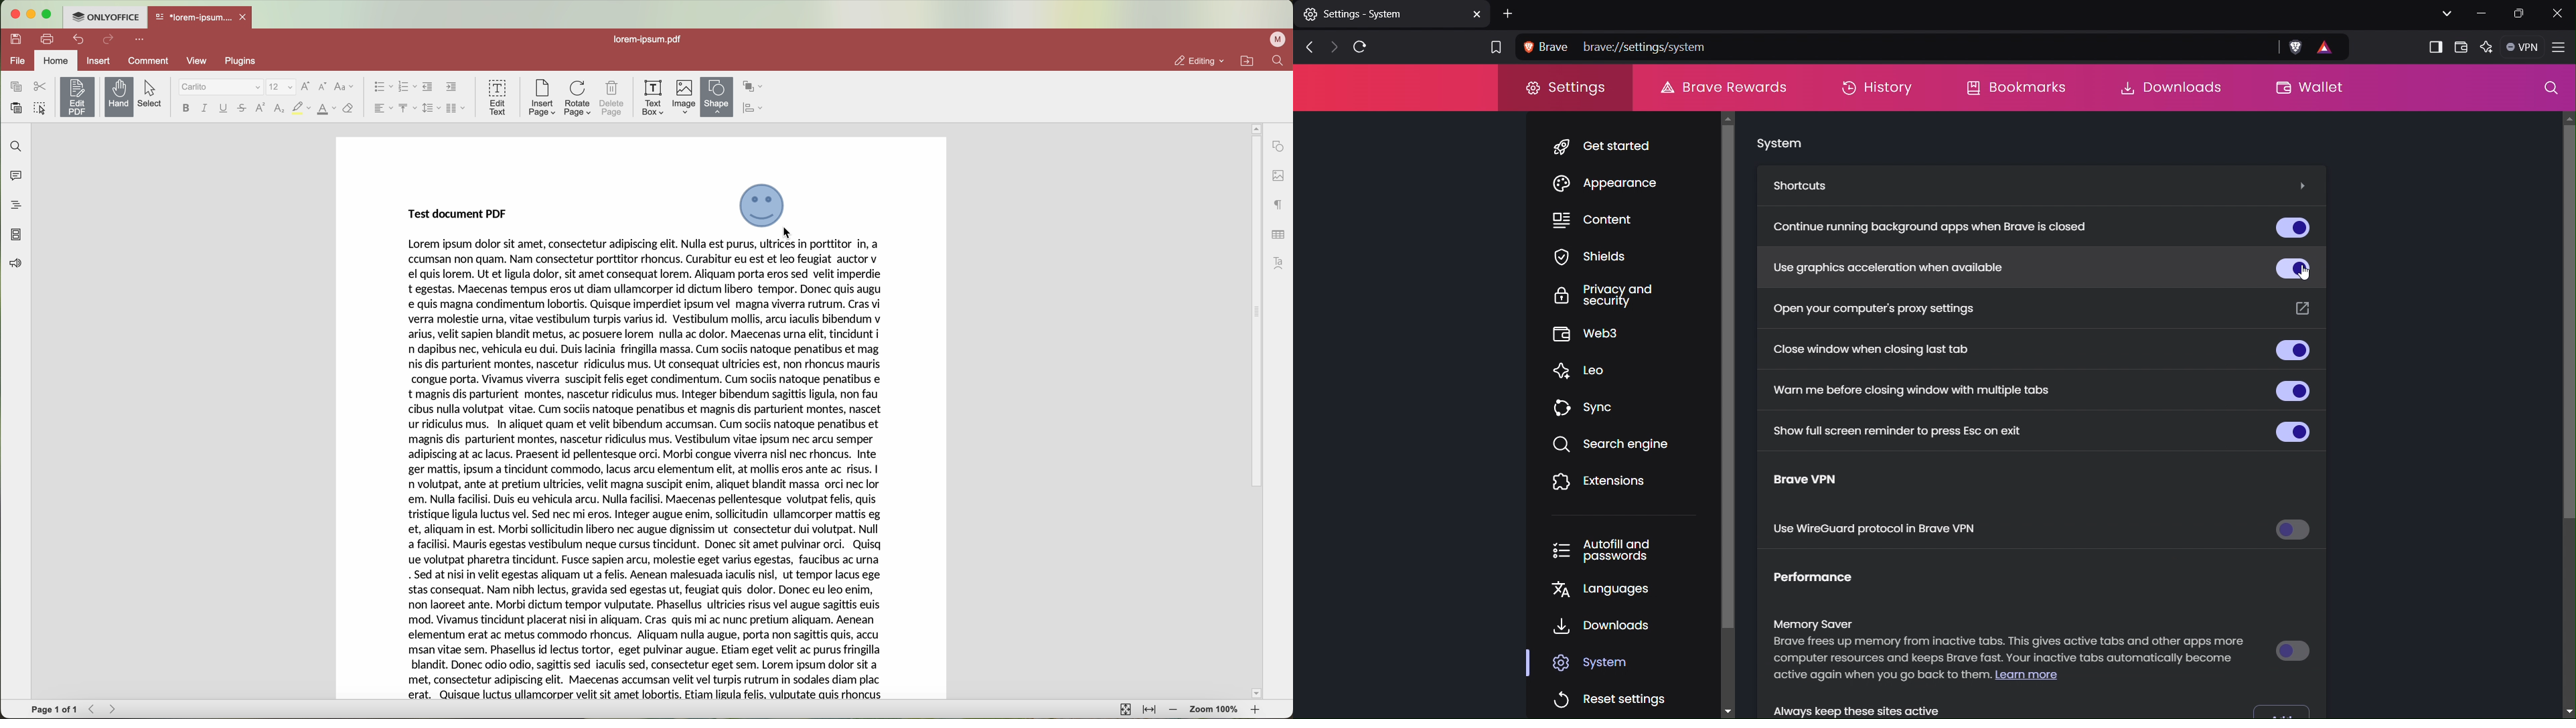 The width and height of the screenshot is (2576, 728). I want to click on rotate page, so click(578, 99).